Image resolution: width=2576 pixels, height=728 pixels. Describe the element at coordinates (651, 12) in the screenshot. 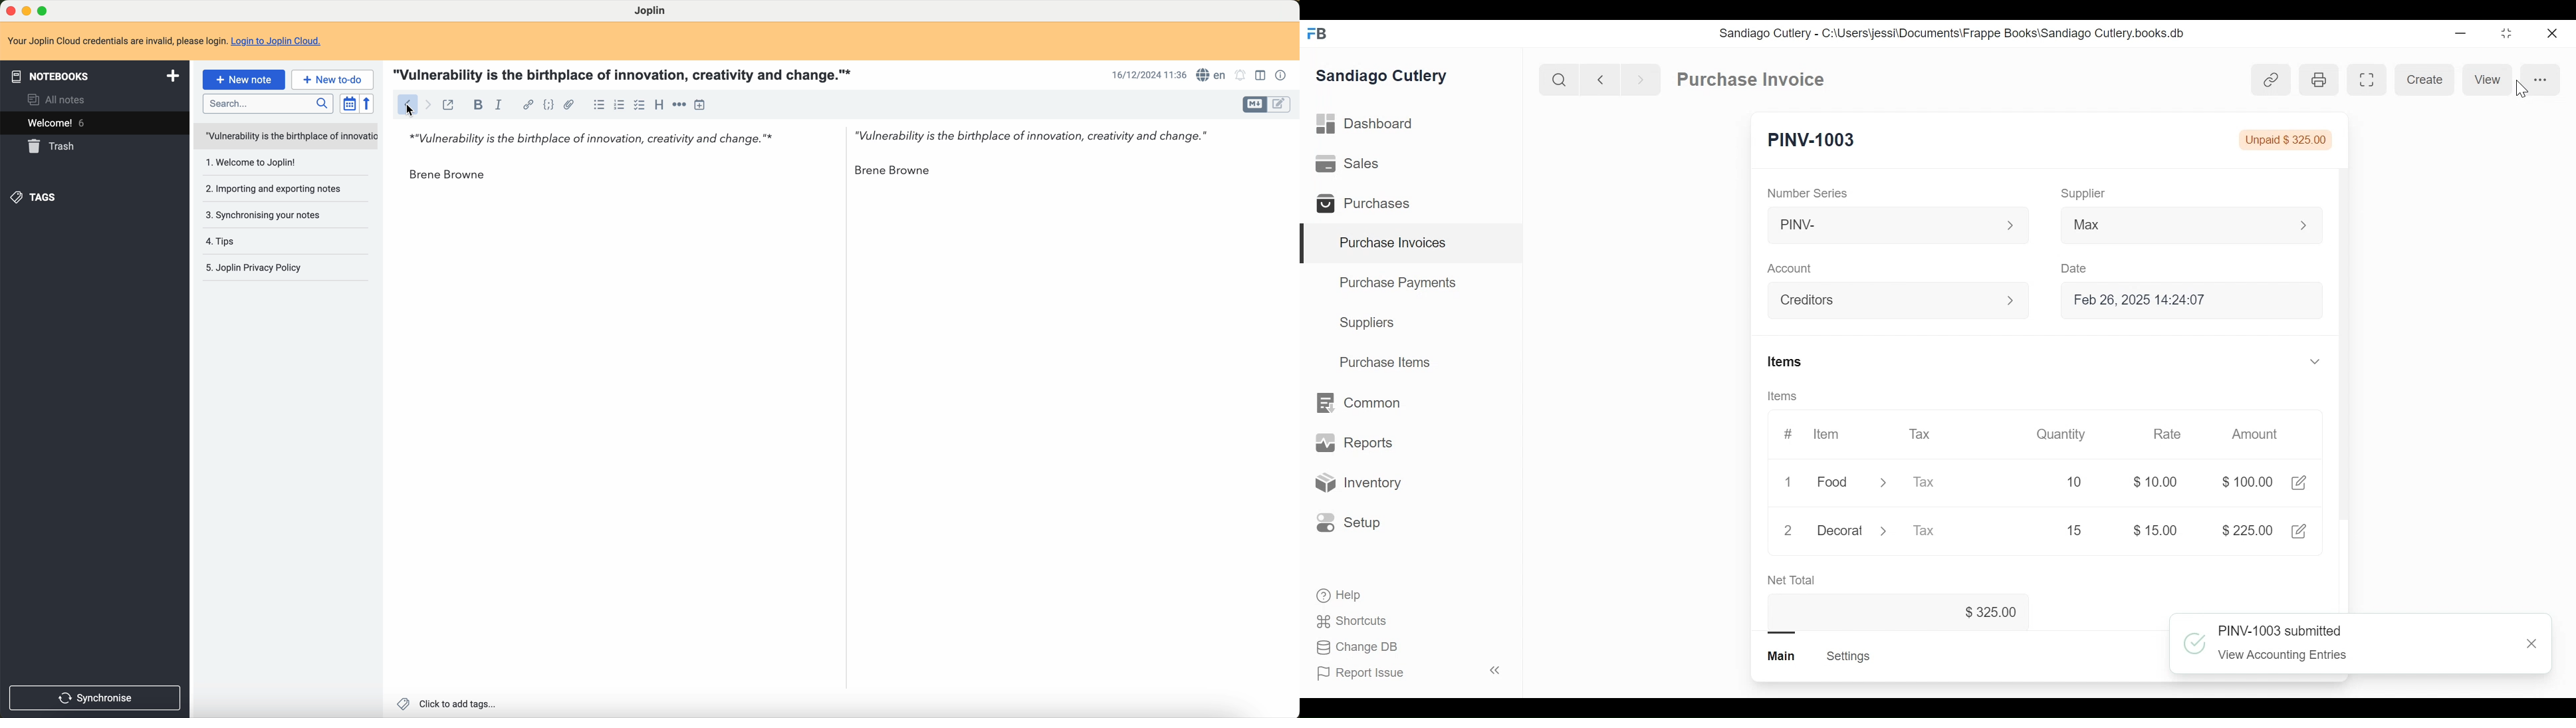

I see `Joplin` at that location.